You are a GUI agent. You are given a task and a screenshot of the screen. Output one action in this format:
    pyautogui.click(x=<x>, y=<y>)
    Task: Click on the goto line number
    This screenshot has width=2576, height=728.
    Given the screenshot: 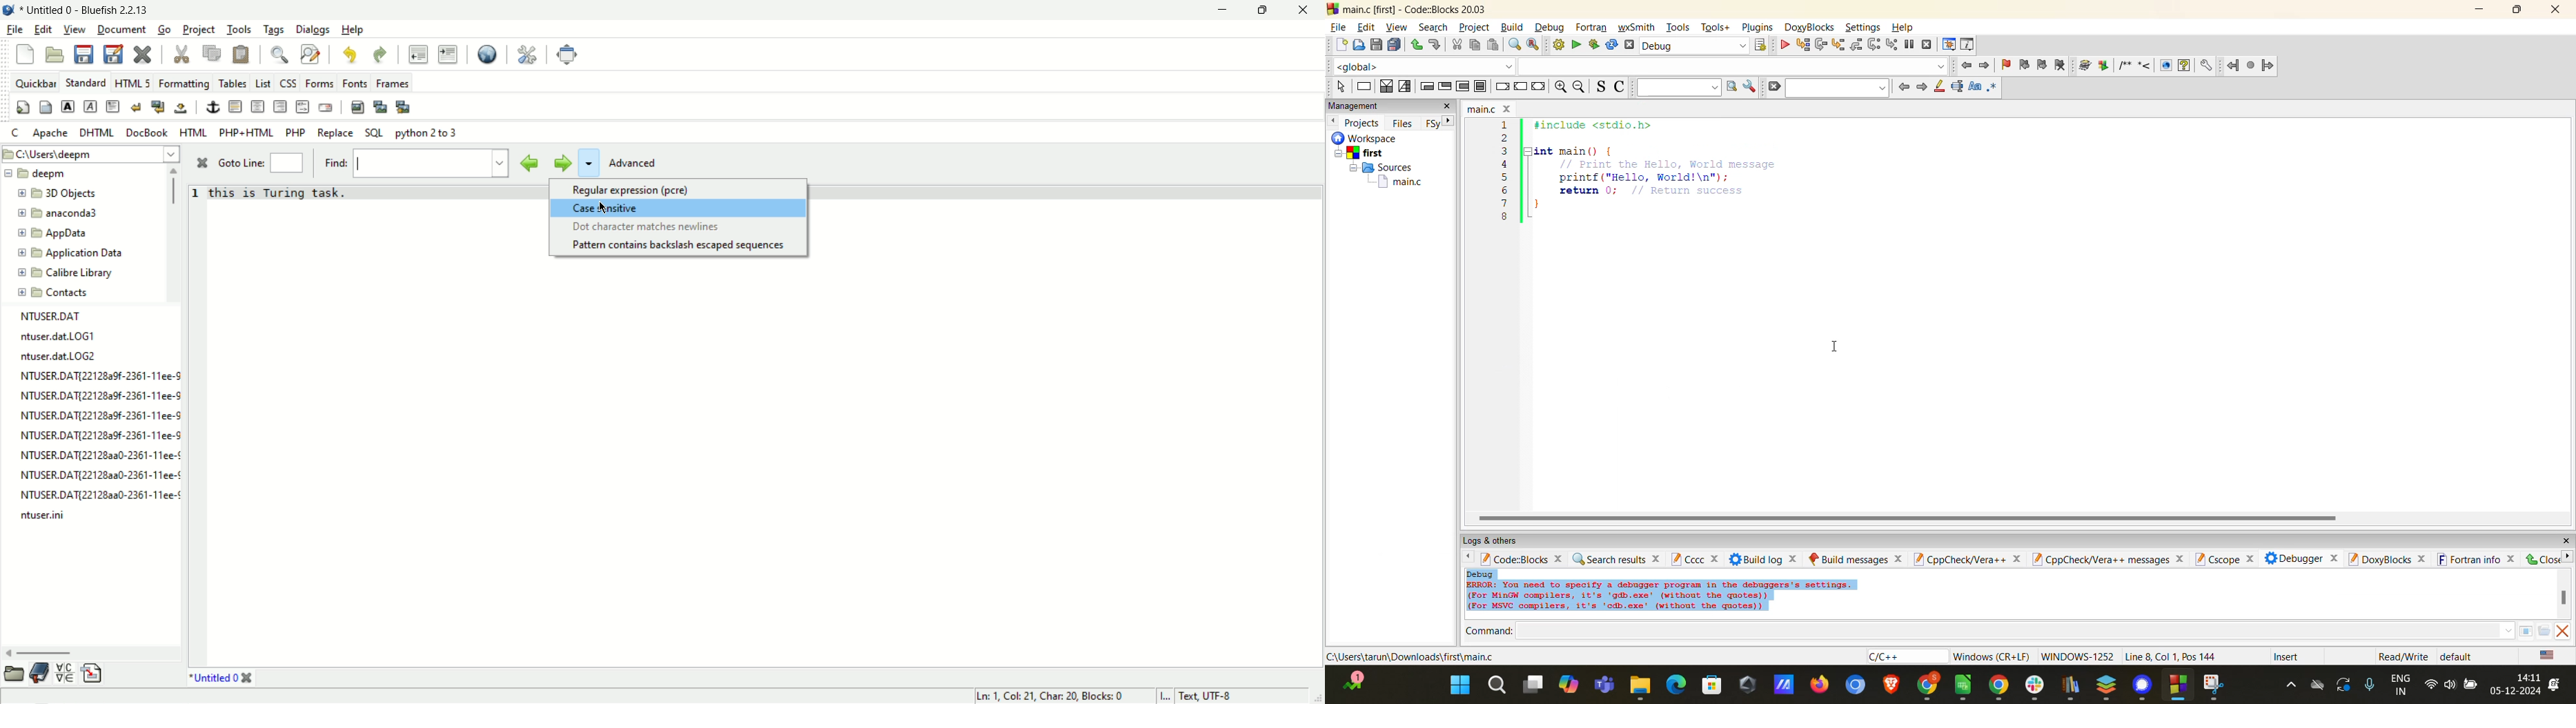 What is the action you would take?
    pyautogui.click(x=286, y=164)
    